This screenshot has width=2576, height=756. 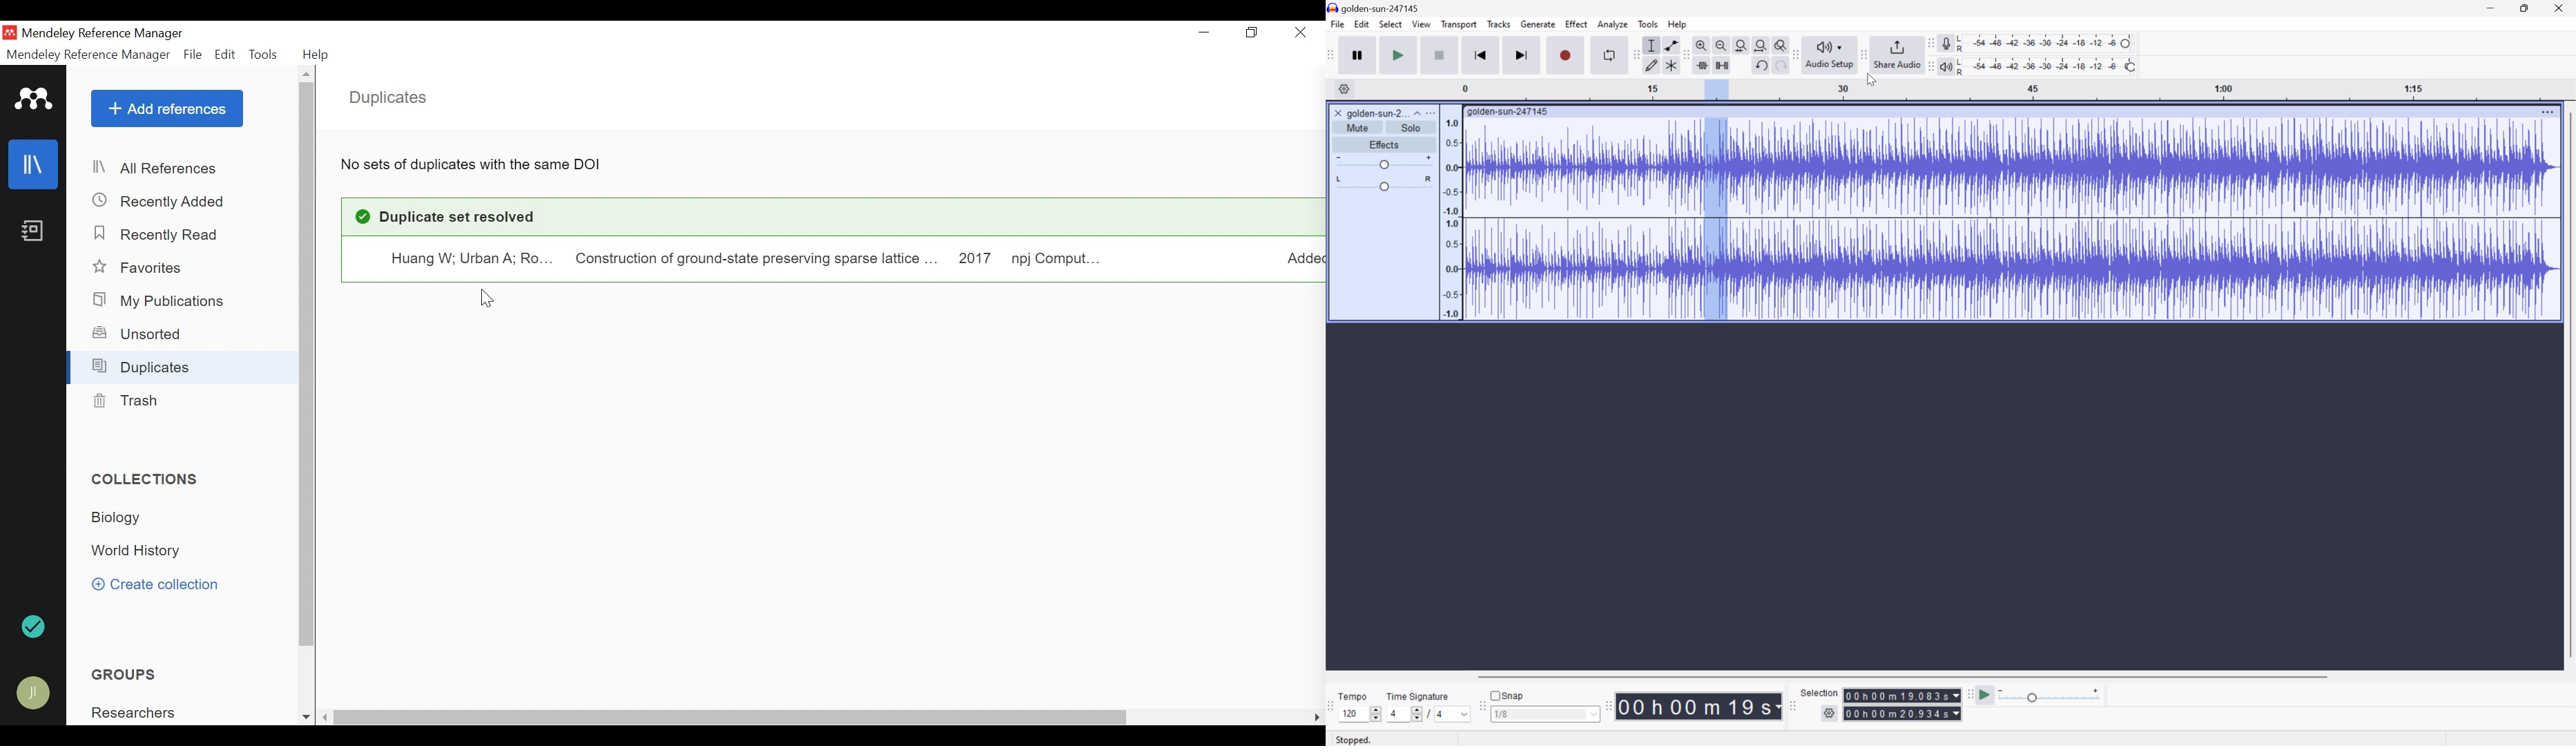 What do you see at coordinates (1440, 57) in the screenshot?
I see `Stop` at bounding box center [1440, 57].